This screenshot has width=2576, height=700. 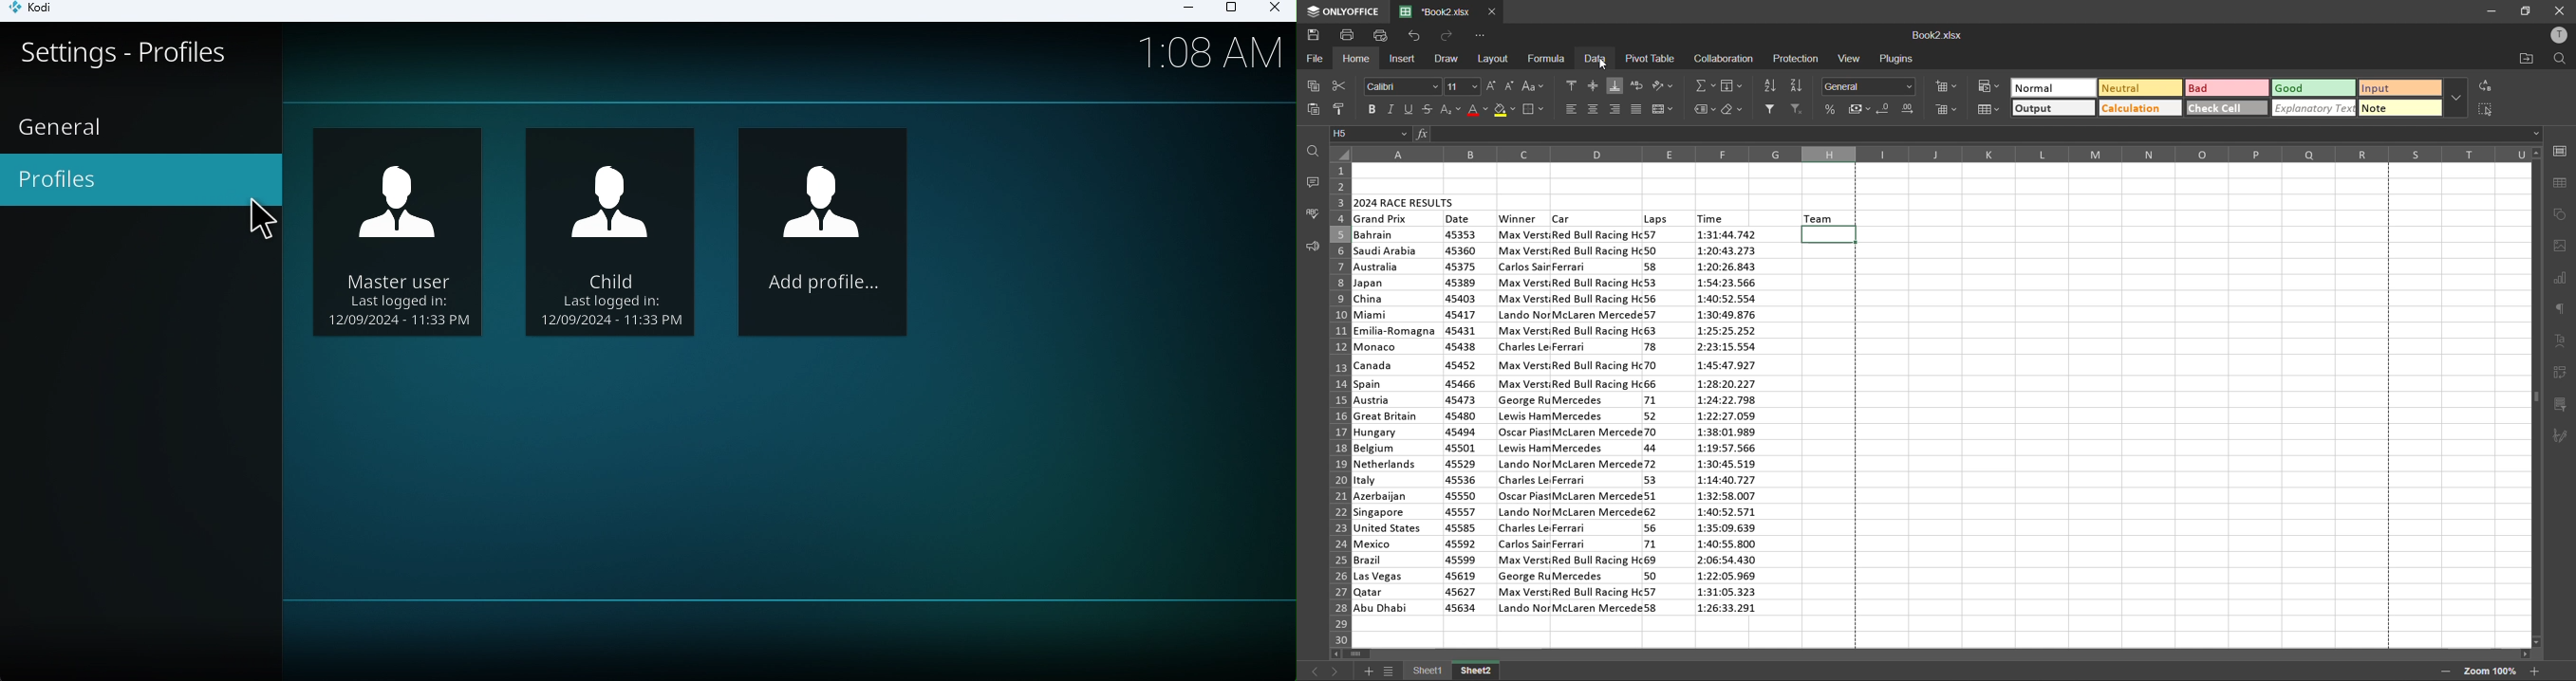 What do you see at coordinates (1595, 110) in the screenshot?
I see `align center` at bounding box center [1595, 110].